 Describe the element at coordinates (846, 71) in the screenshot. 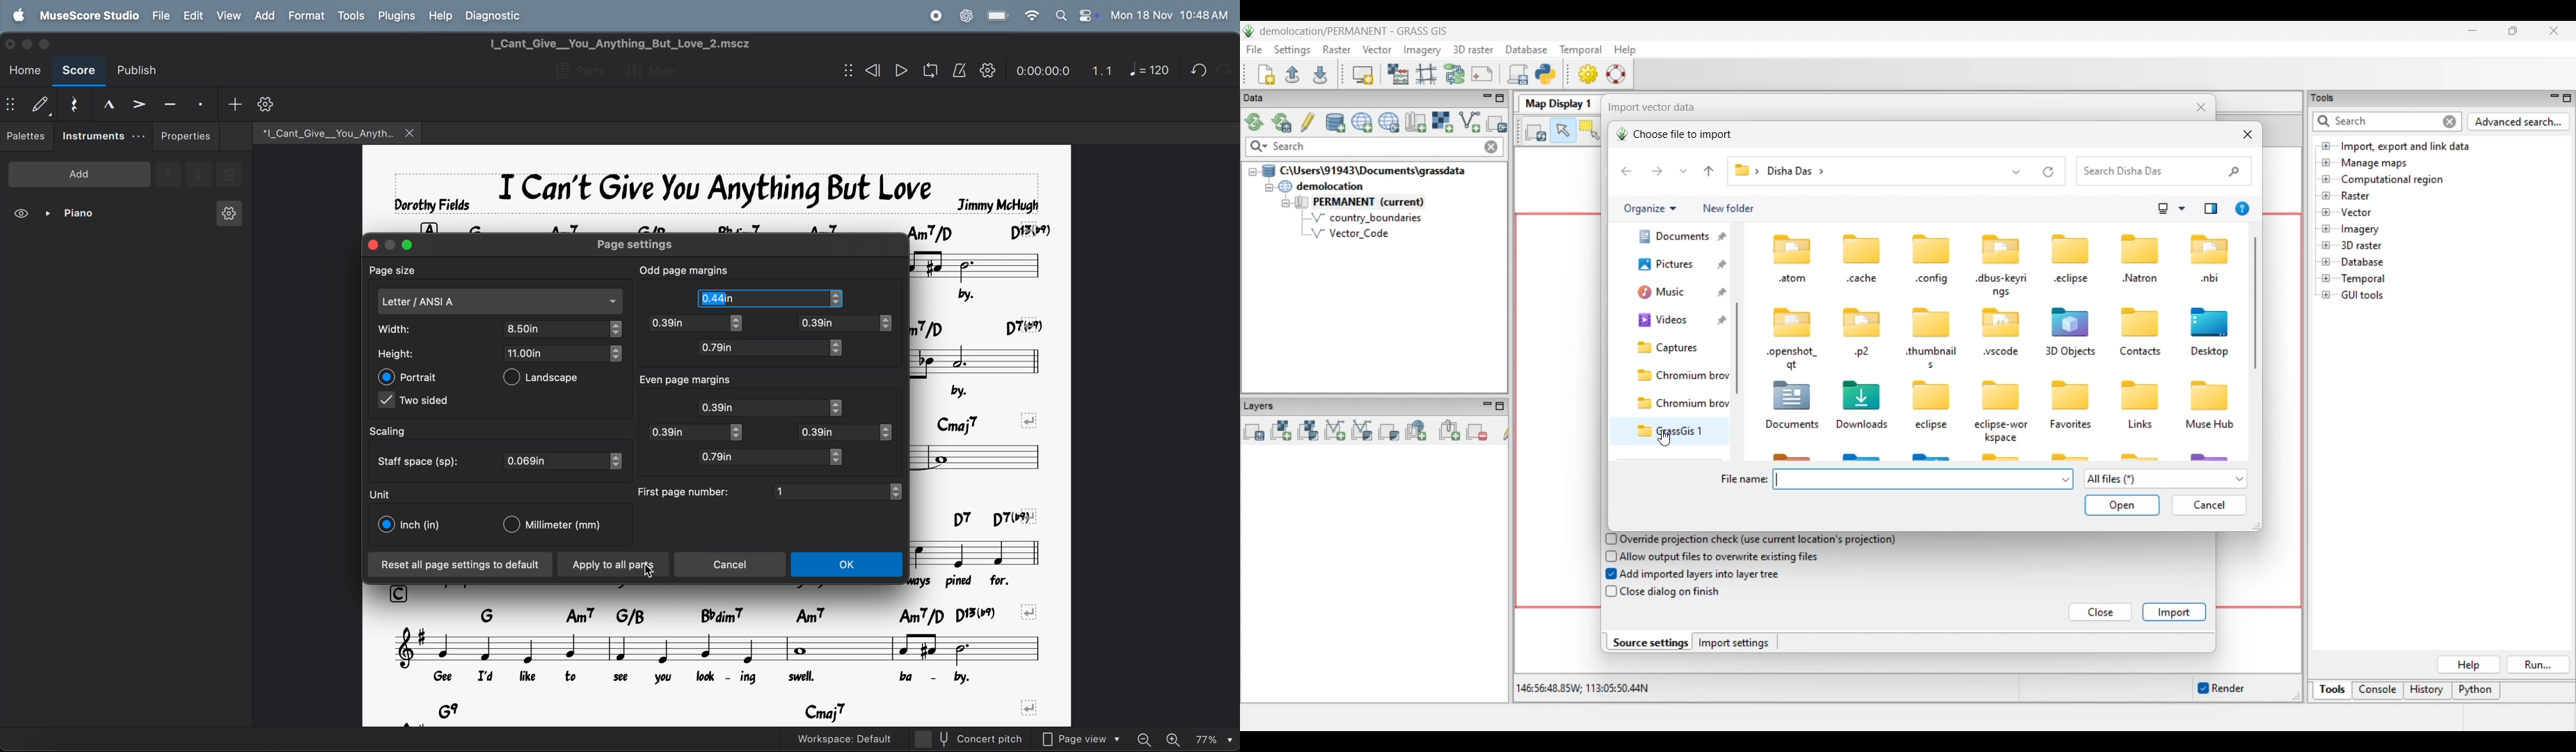

I see `show/hide` at that location.